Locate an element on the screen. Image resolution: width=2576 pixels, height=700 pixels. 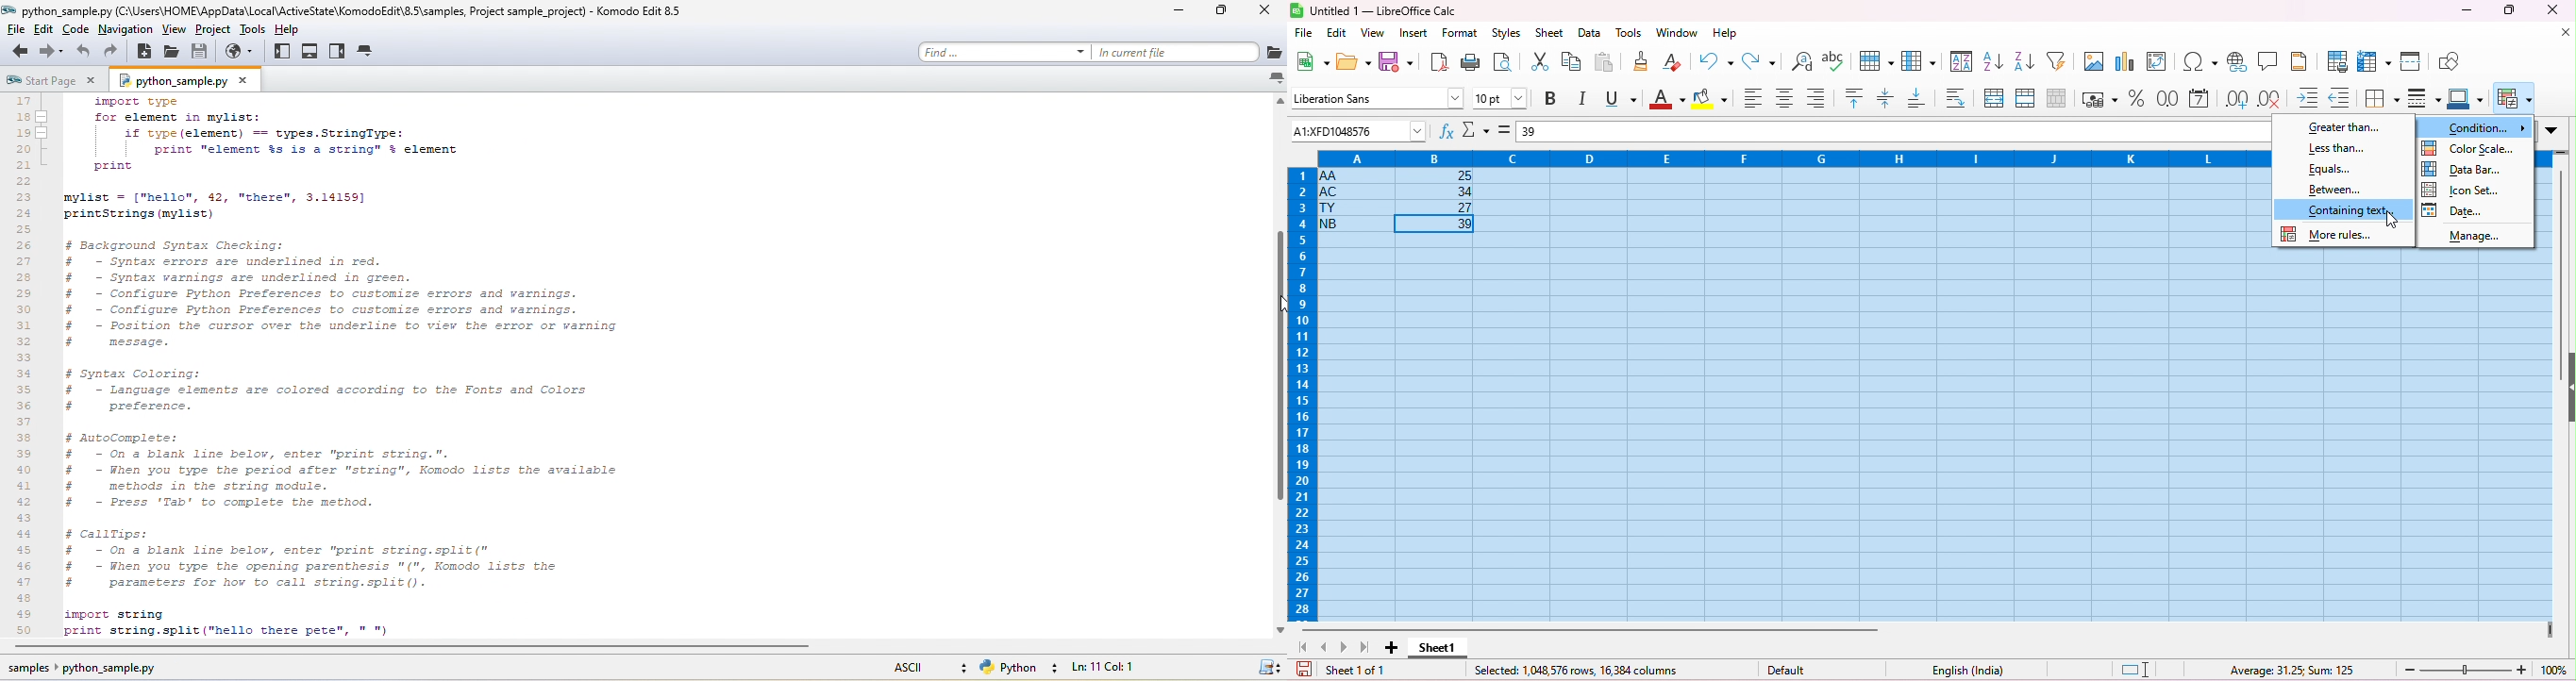
window is located at coordinates (1678, 33).